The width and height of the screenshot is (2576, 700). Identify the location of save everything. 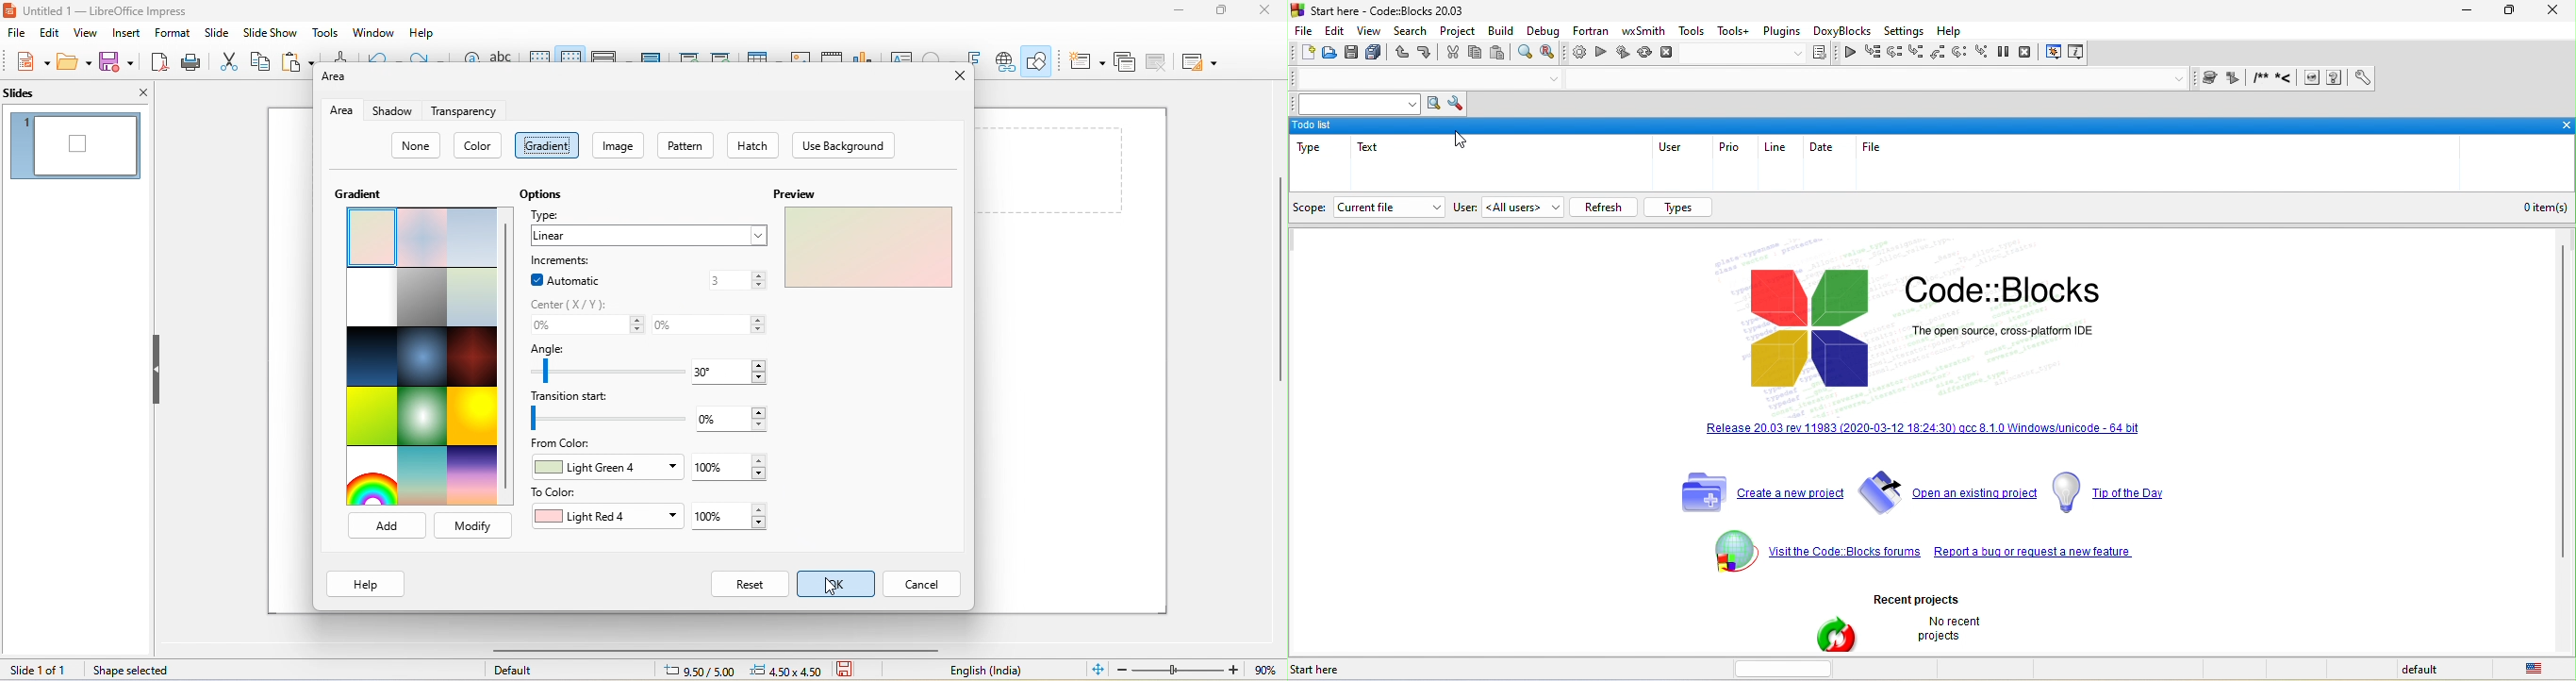
(1376, 53).